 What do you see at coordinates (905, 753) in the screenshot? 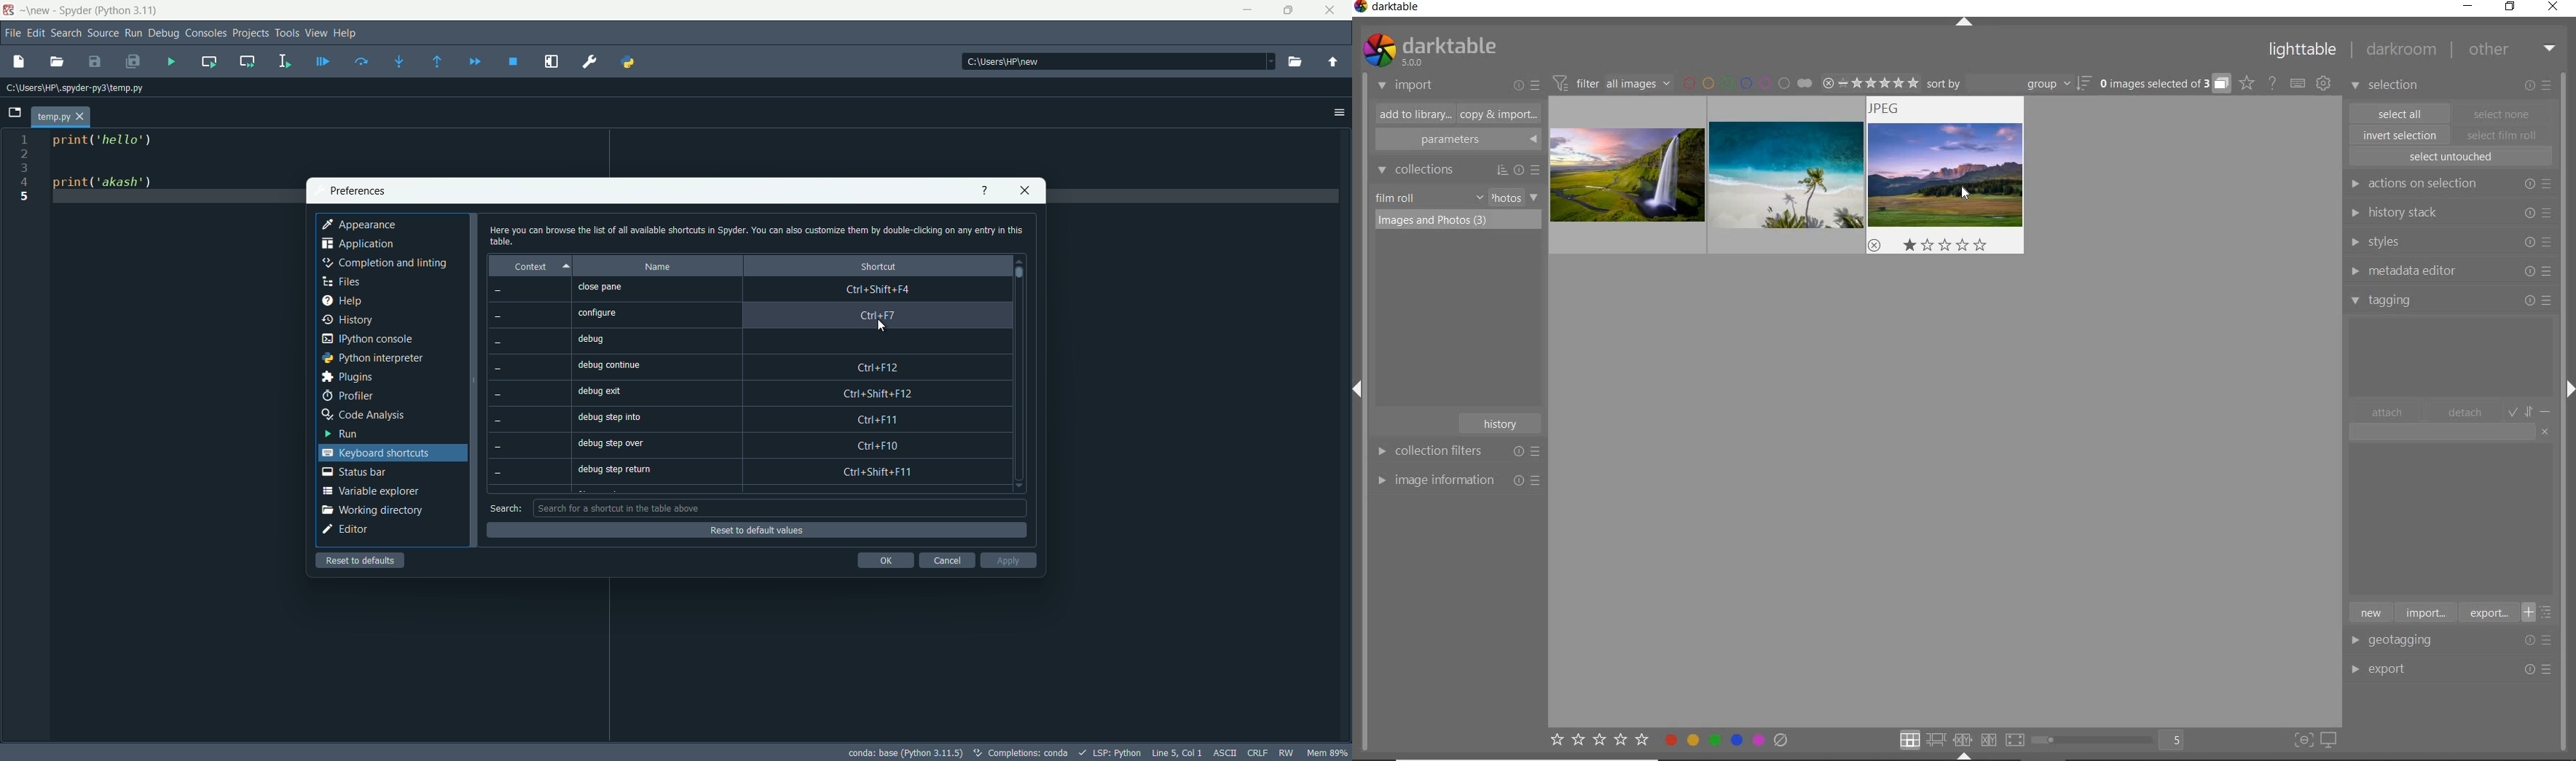
I see `interpreter` at bounding box center [905, 753].